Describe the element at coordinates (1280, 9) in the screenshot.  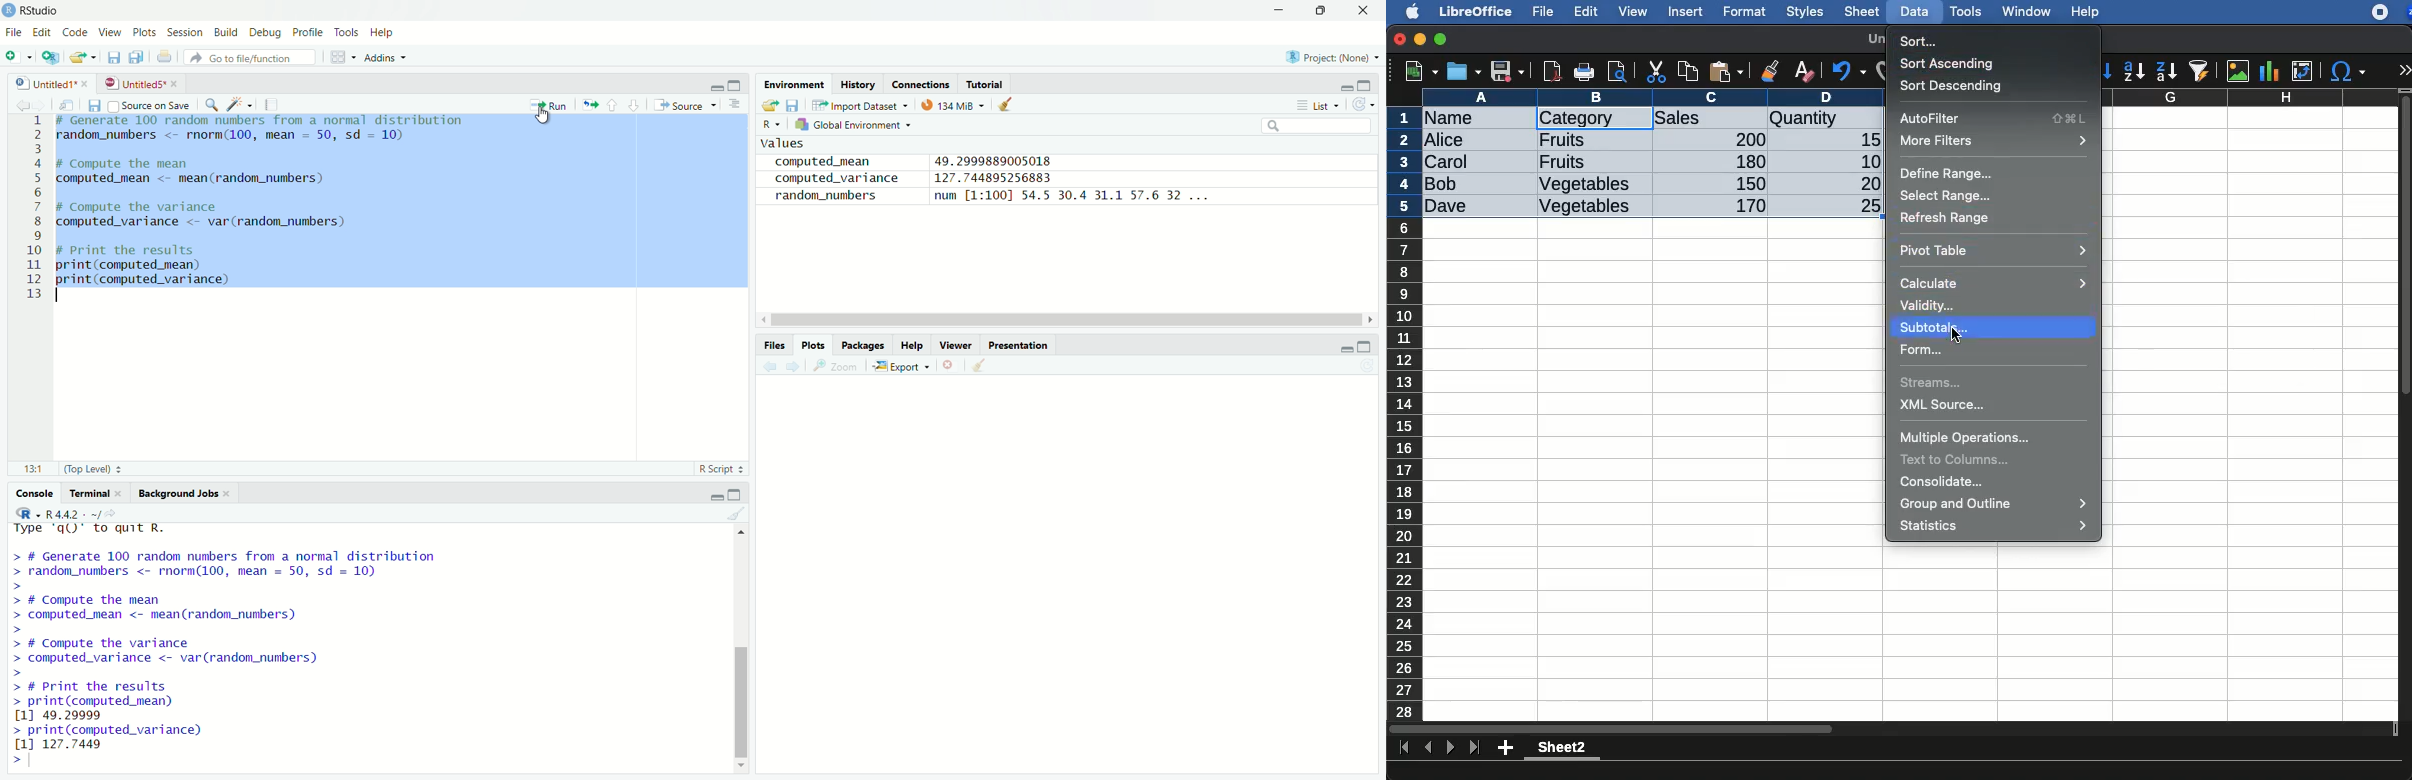
I see `minimize` at that location.